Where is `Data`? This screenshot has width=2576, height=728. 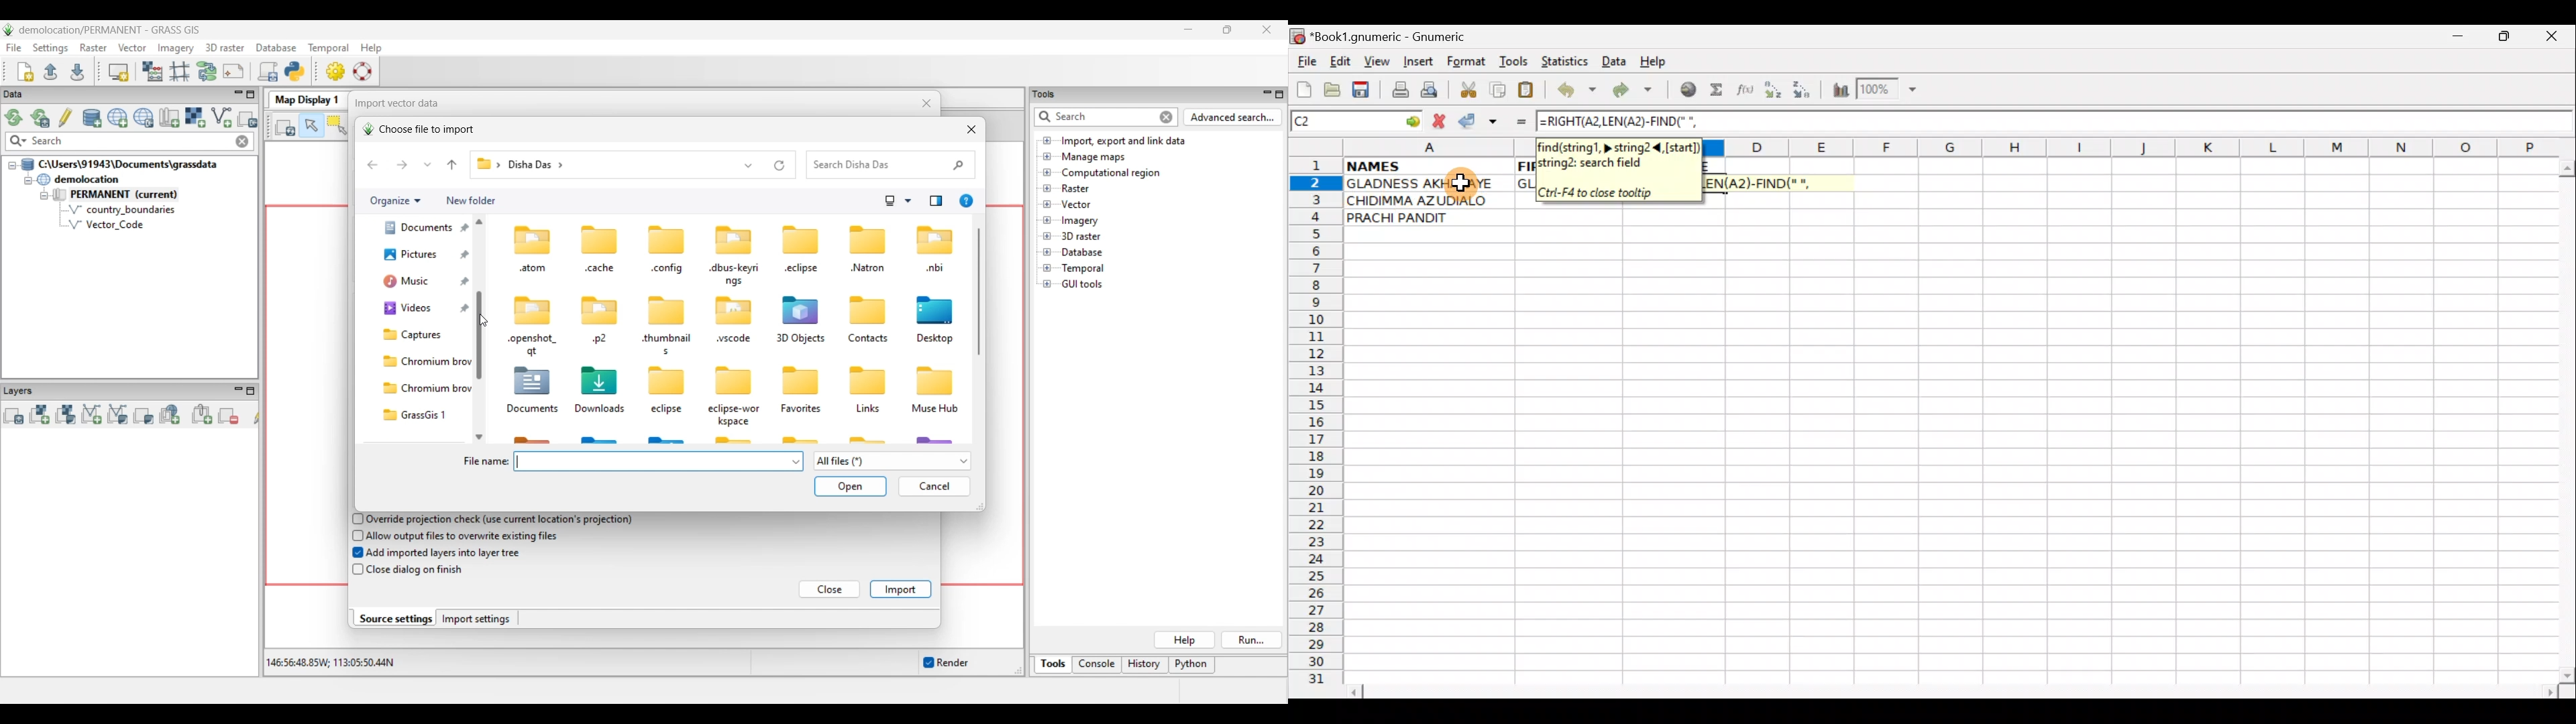 Data is located at coordinates (1613, 60).